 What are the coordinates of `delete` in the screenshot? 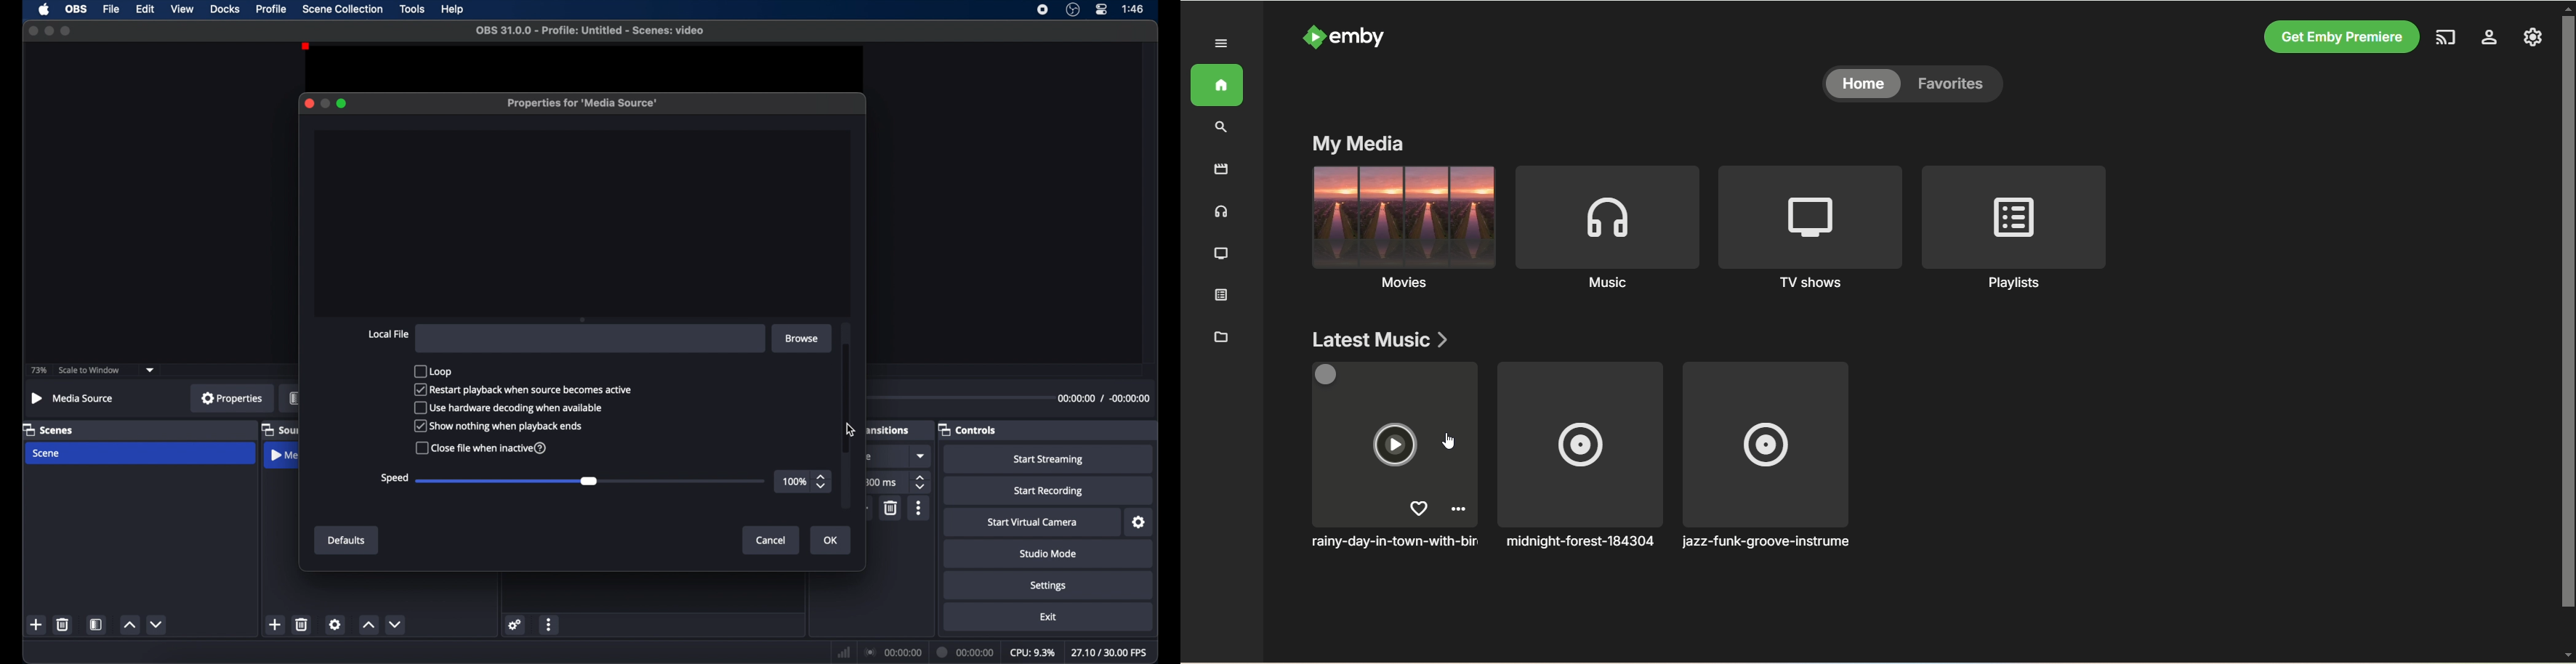 It's located at (63, 624).